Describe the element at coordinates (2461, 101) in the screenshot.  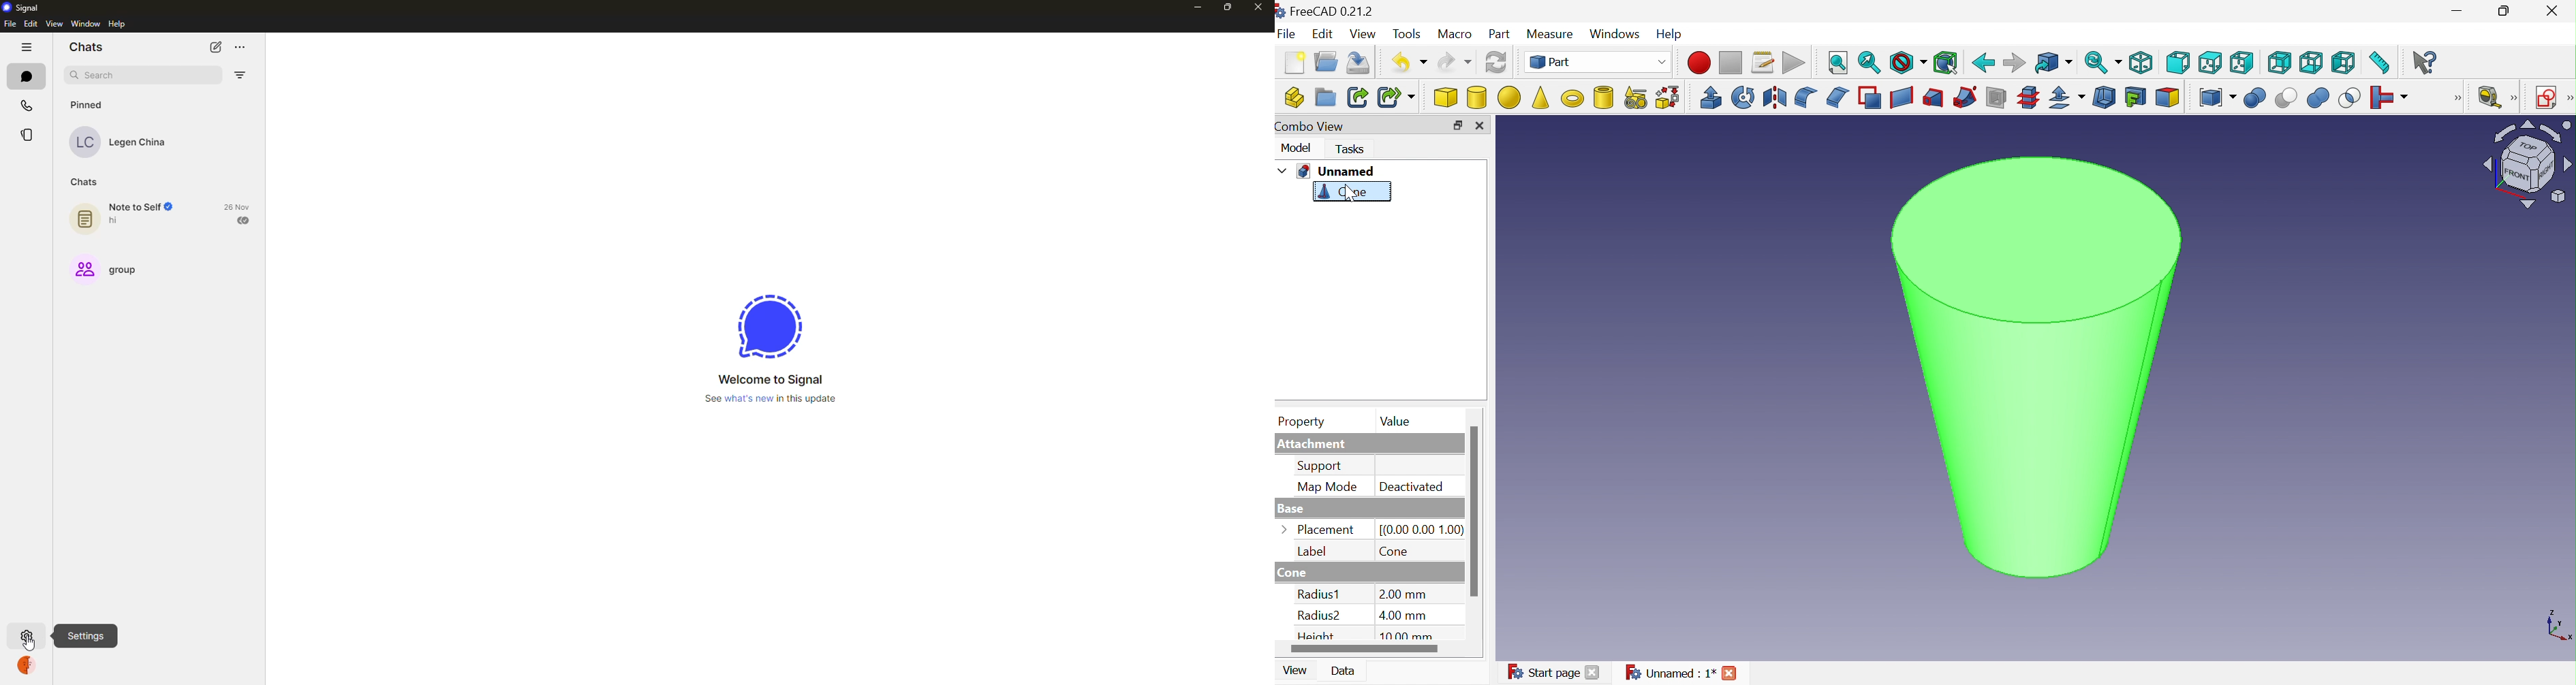
I see `[Boolean]` at that location.